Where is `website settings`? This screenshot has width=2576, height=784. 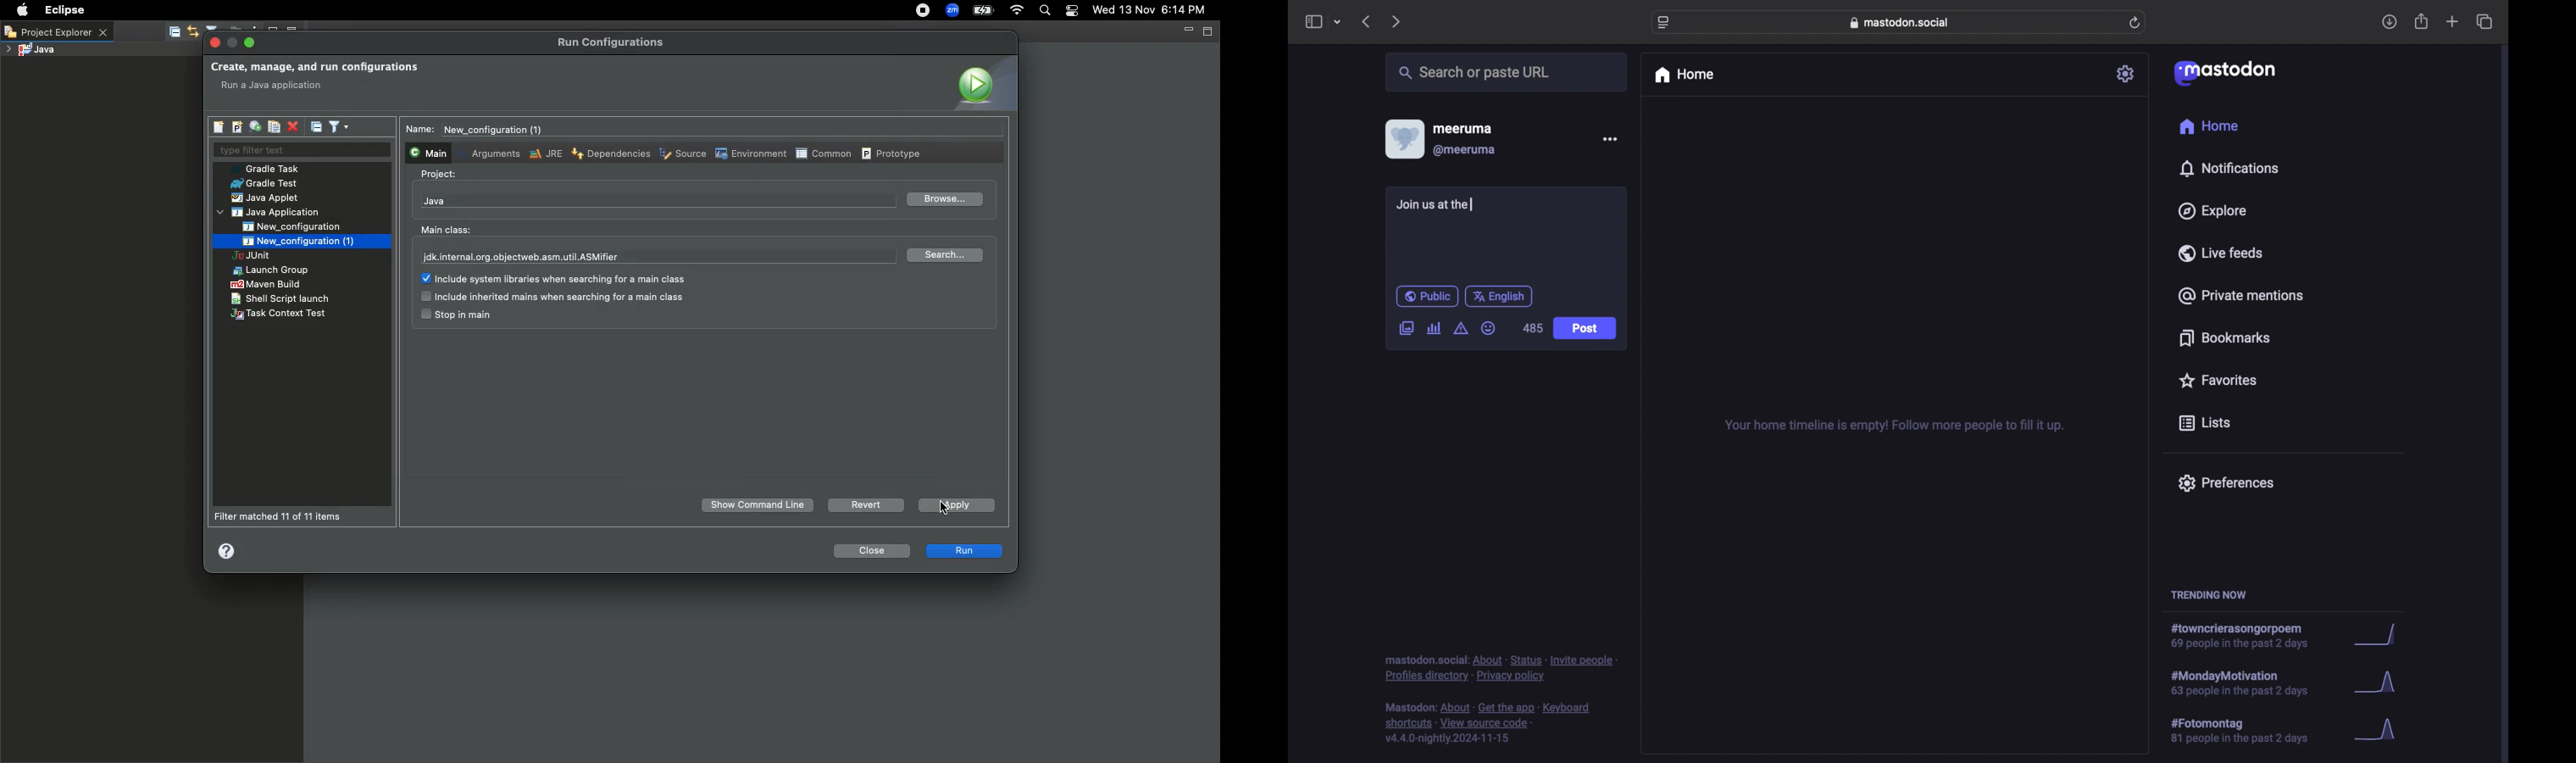 website settings is located at coordinates (1665, 23).